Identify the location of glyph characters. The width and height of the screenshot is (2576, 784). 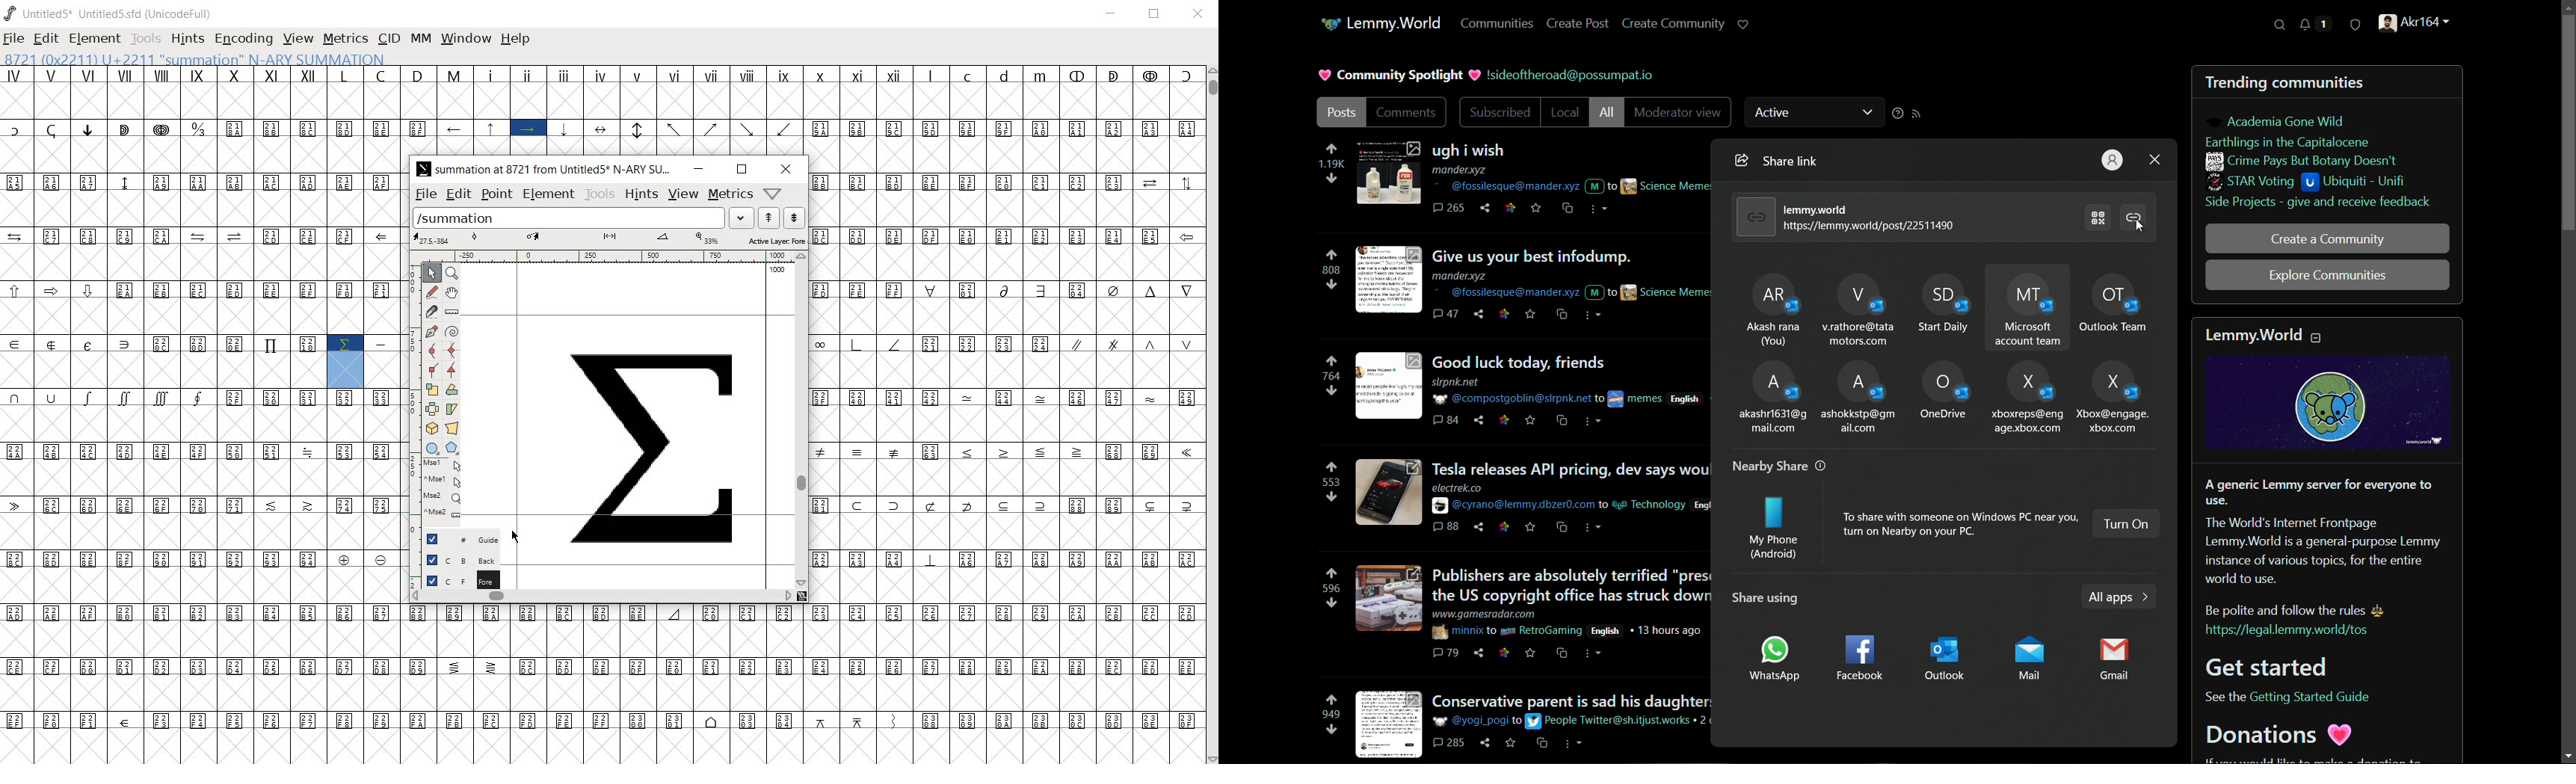
(801, 111).